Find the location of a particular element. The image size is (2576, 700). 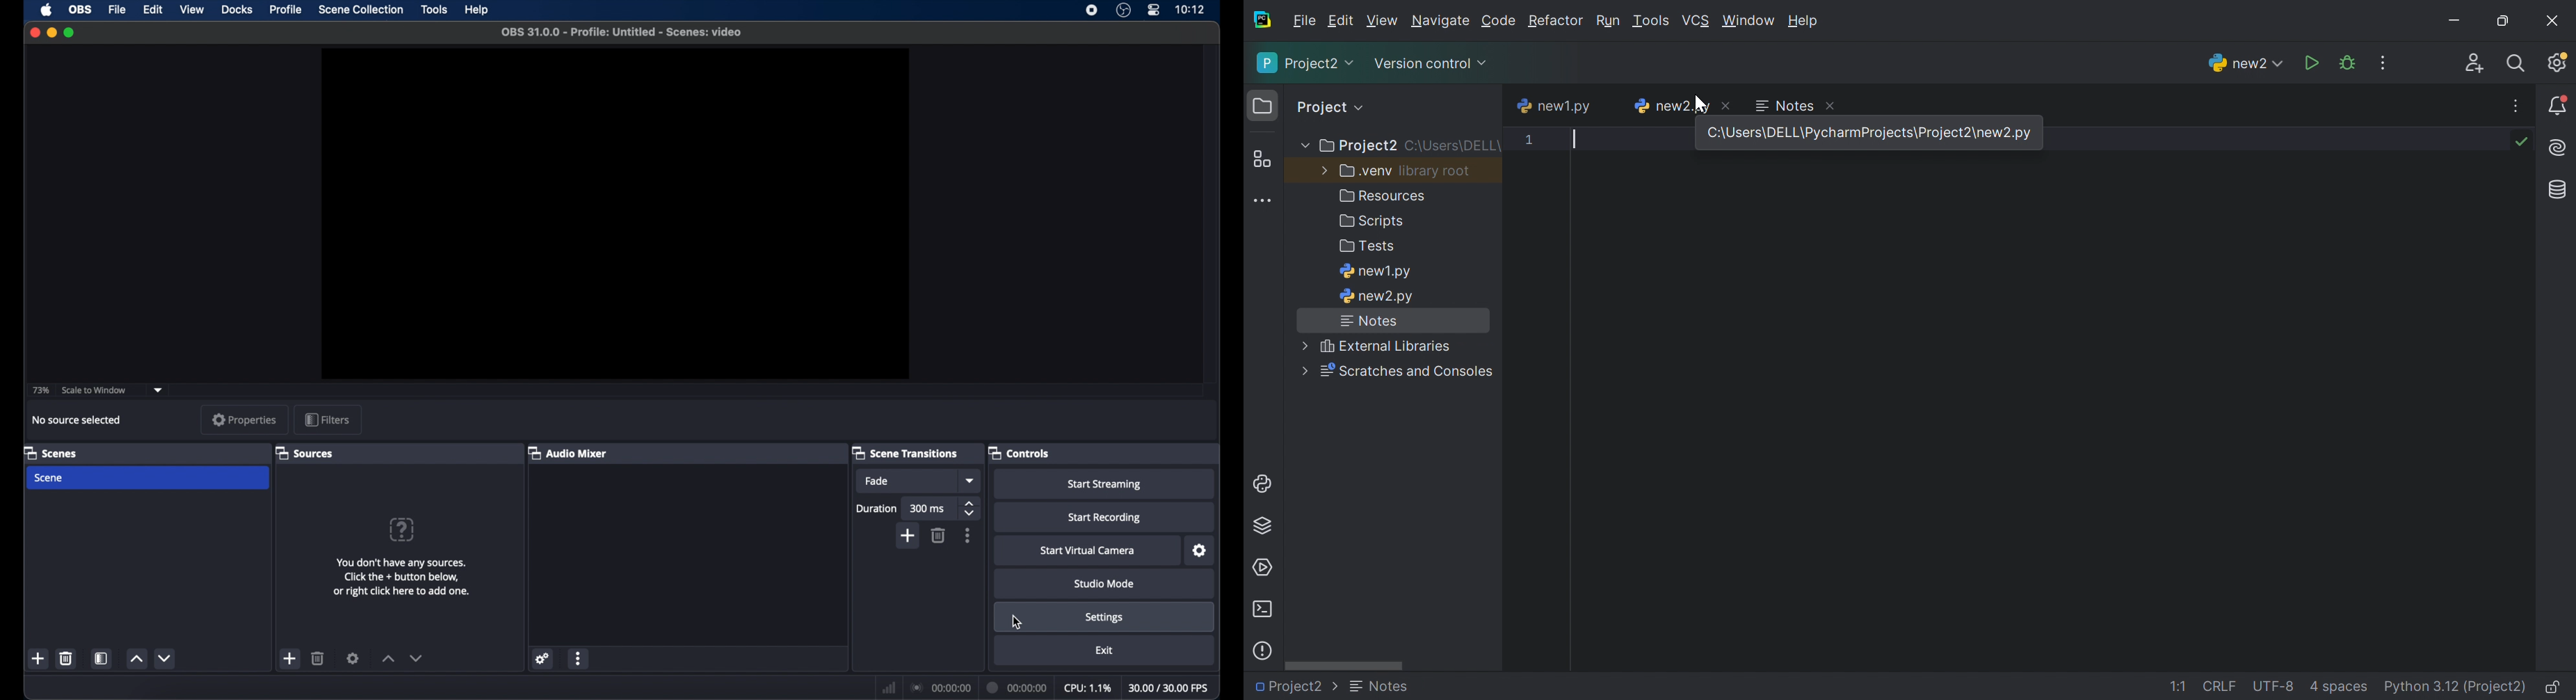

add is located at coordinates (38, 658).